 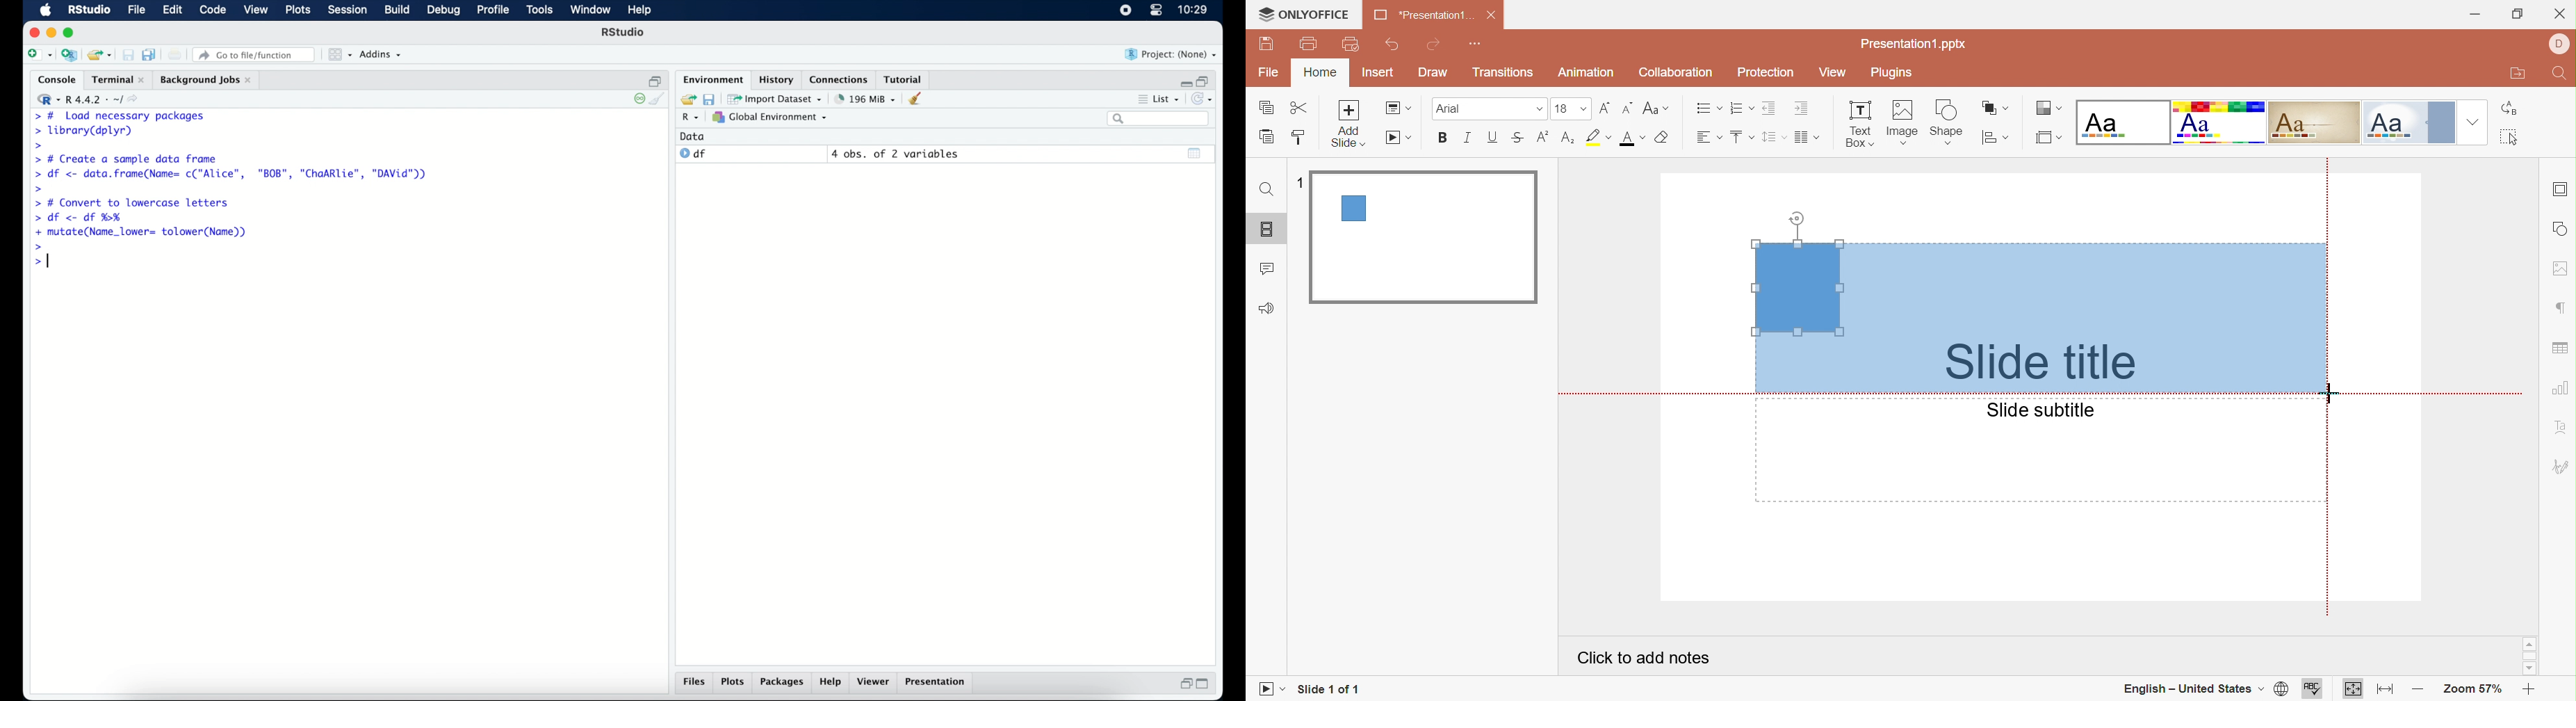 What do you see at coordinates (830, 683) in the screenshot?
I see `help` at bounding box center [830, 683].